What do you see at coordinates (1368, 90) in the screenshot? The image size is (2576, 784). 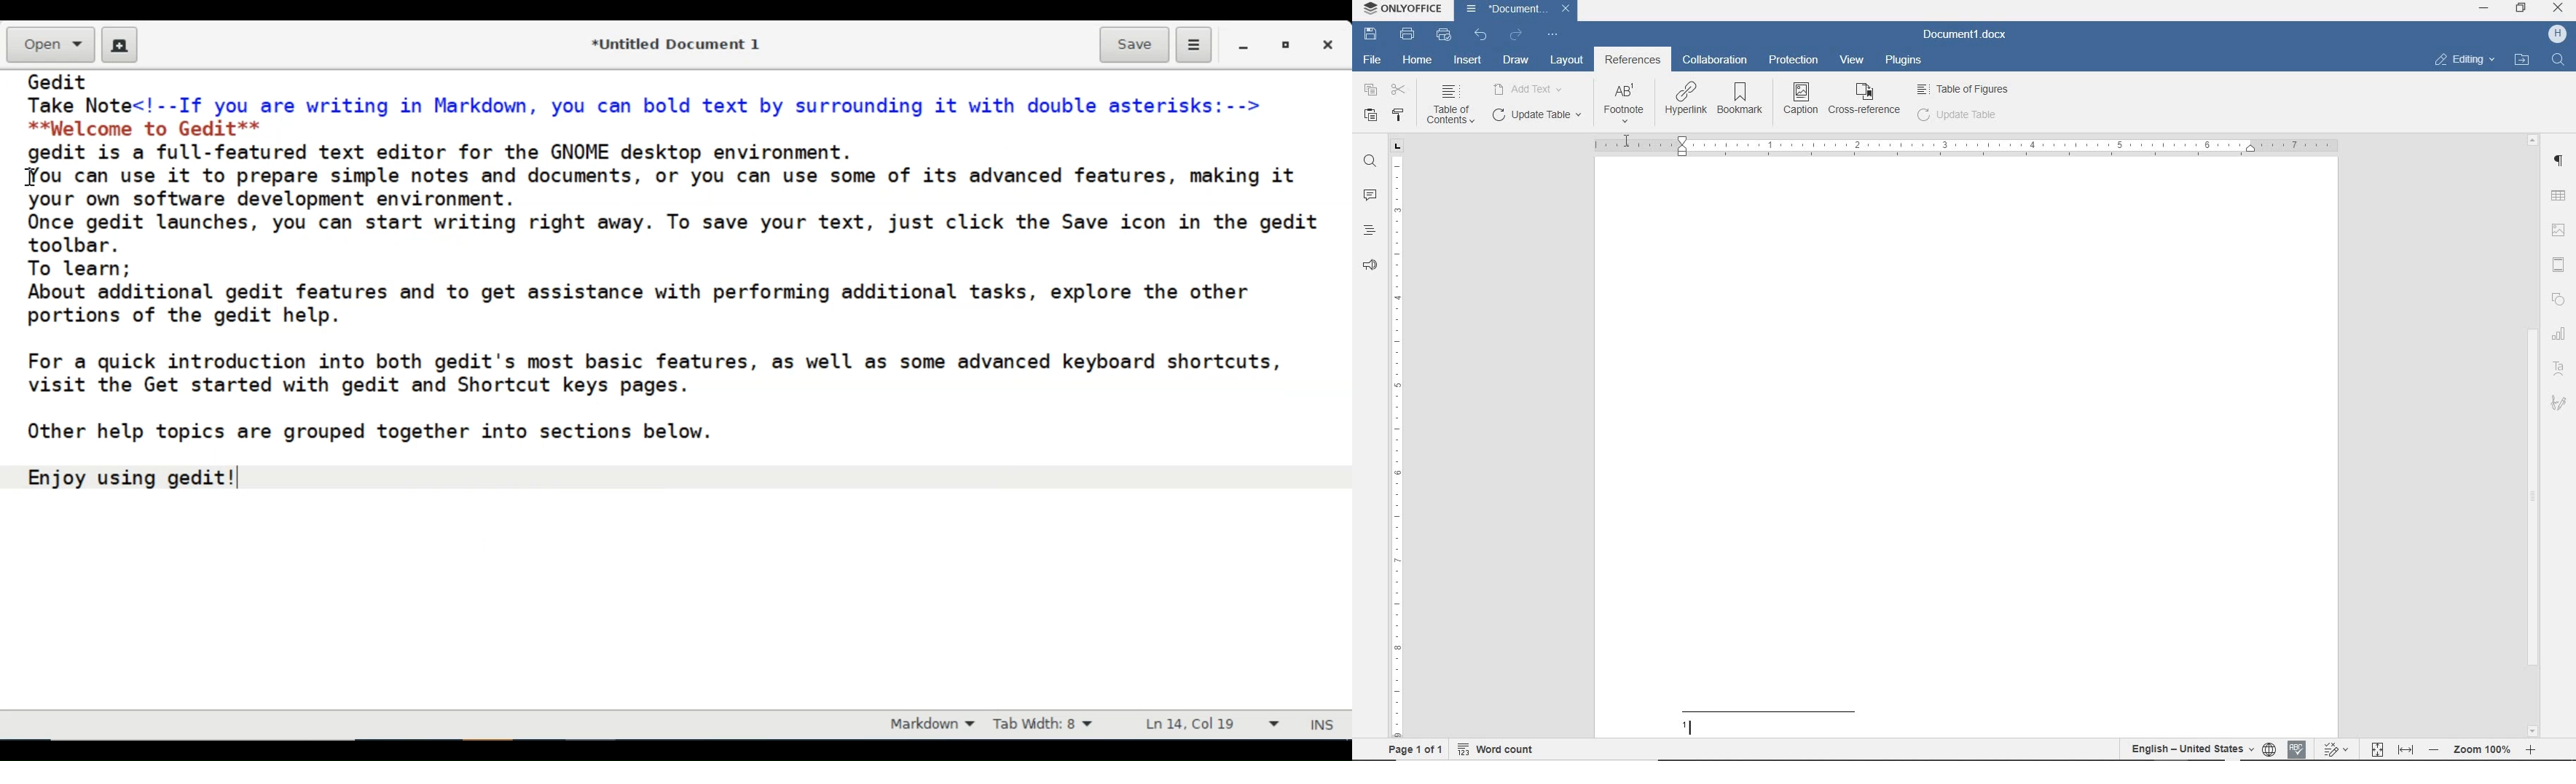 I see `copy` at bounding box center [1368, 90].